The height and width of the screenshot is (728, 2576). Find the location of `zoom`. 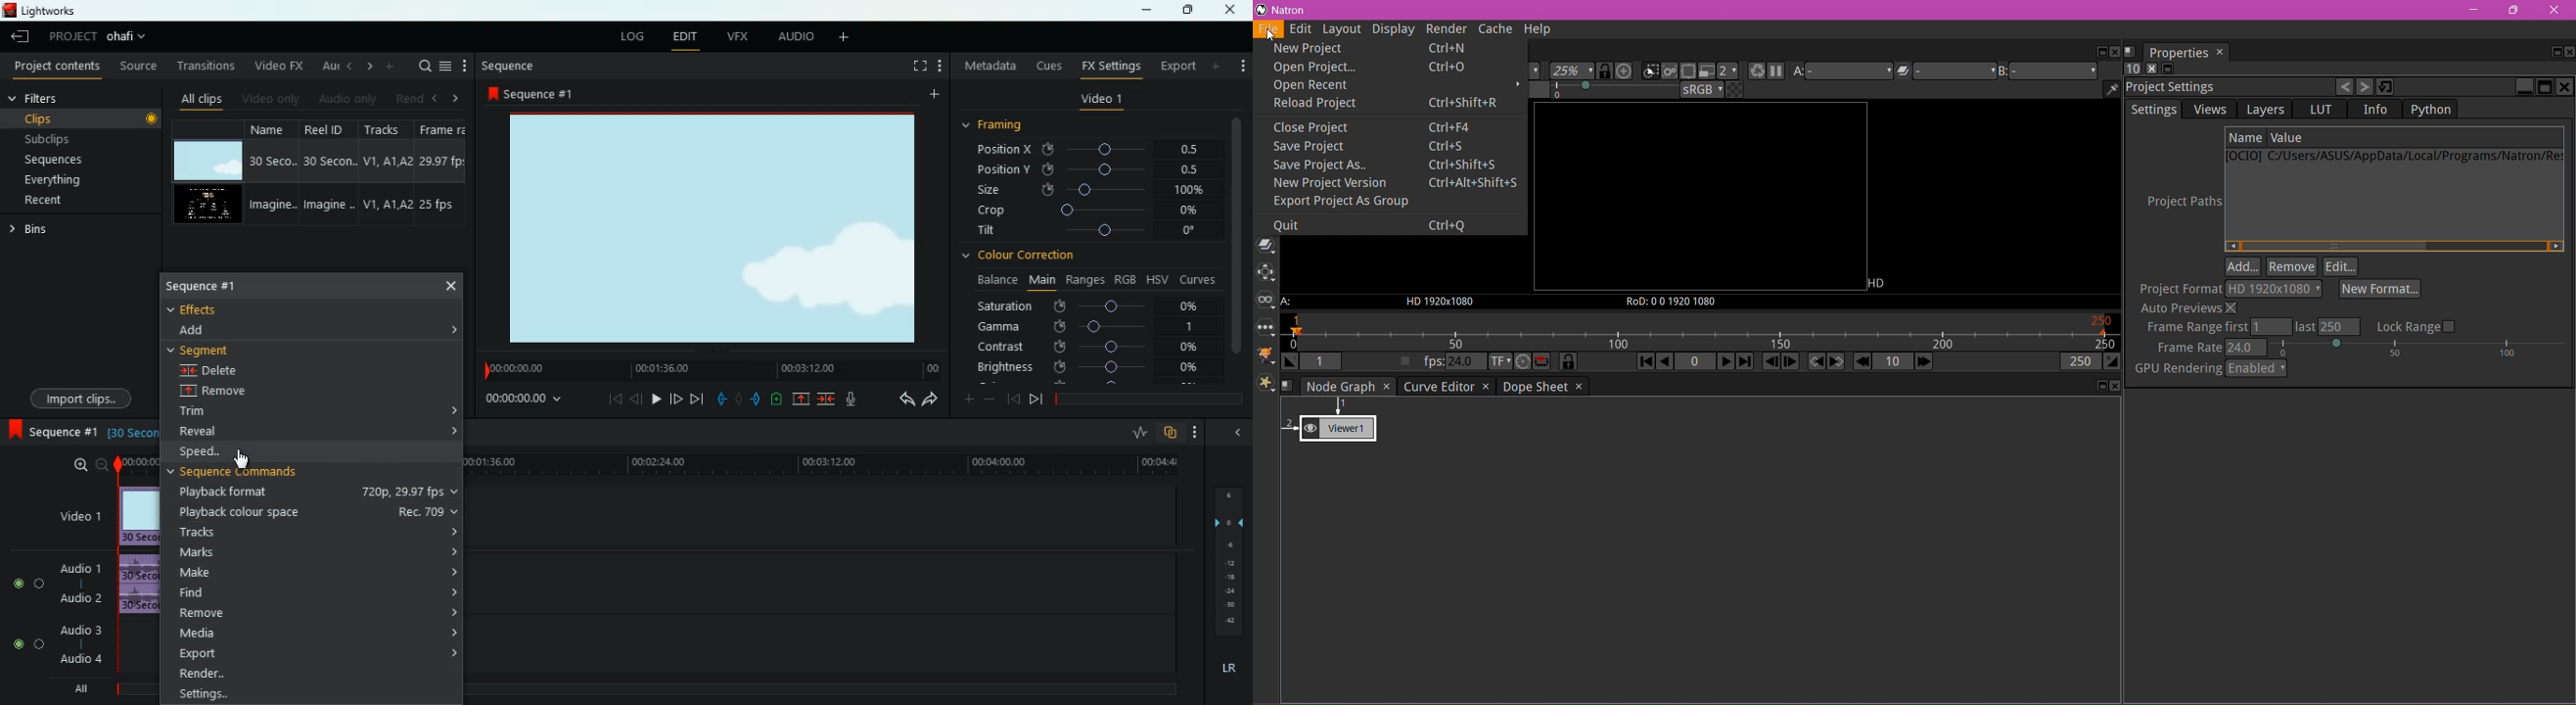

zoom is located at coordinates (89, 465).